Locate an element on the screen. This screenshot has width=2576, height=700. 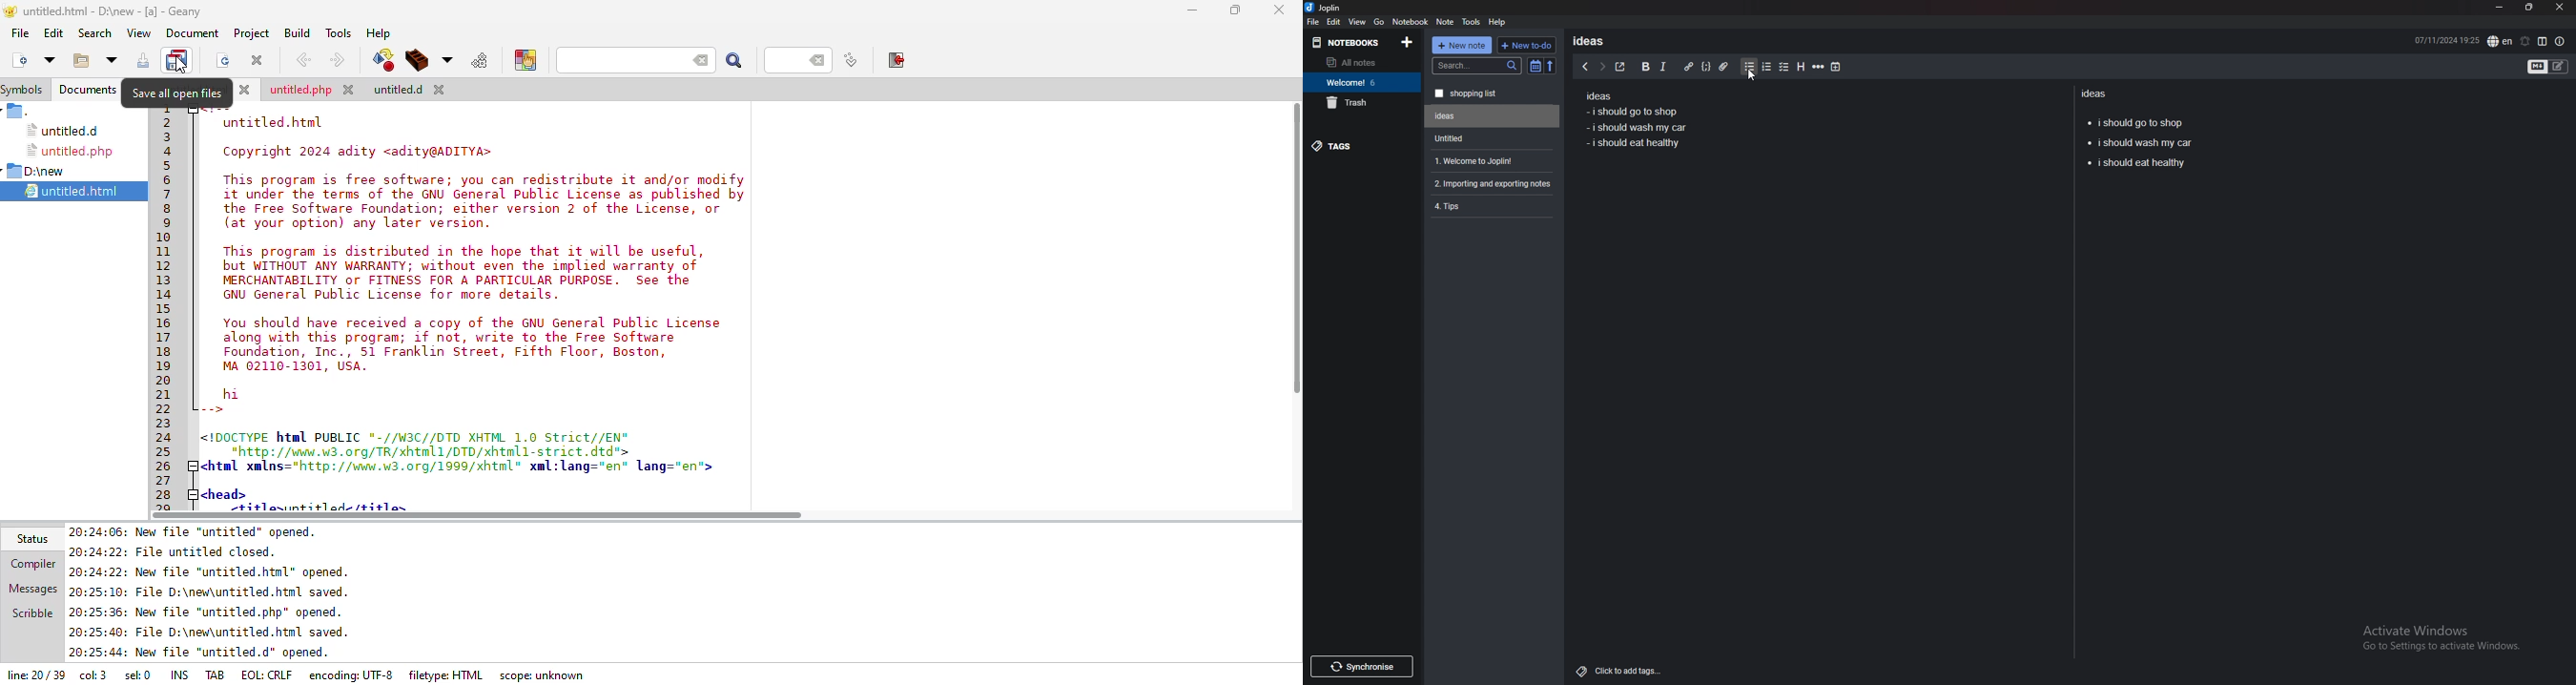
maximize is located at coordinates (1233, 10).